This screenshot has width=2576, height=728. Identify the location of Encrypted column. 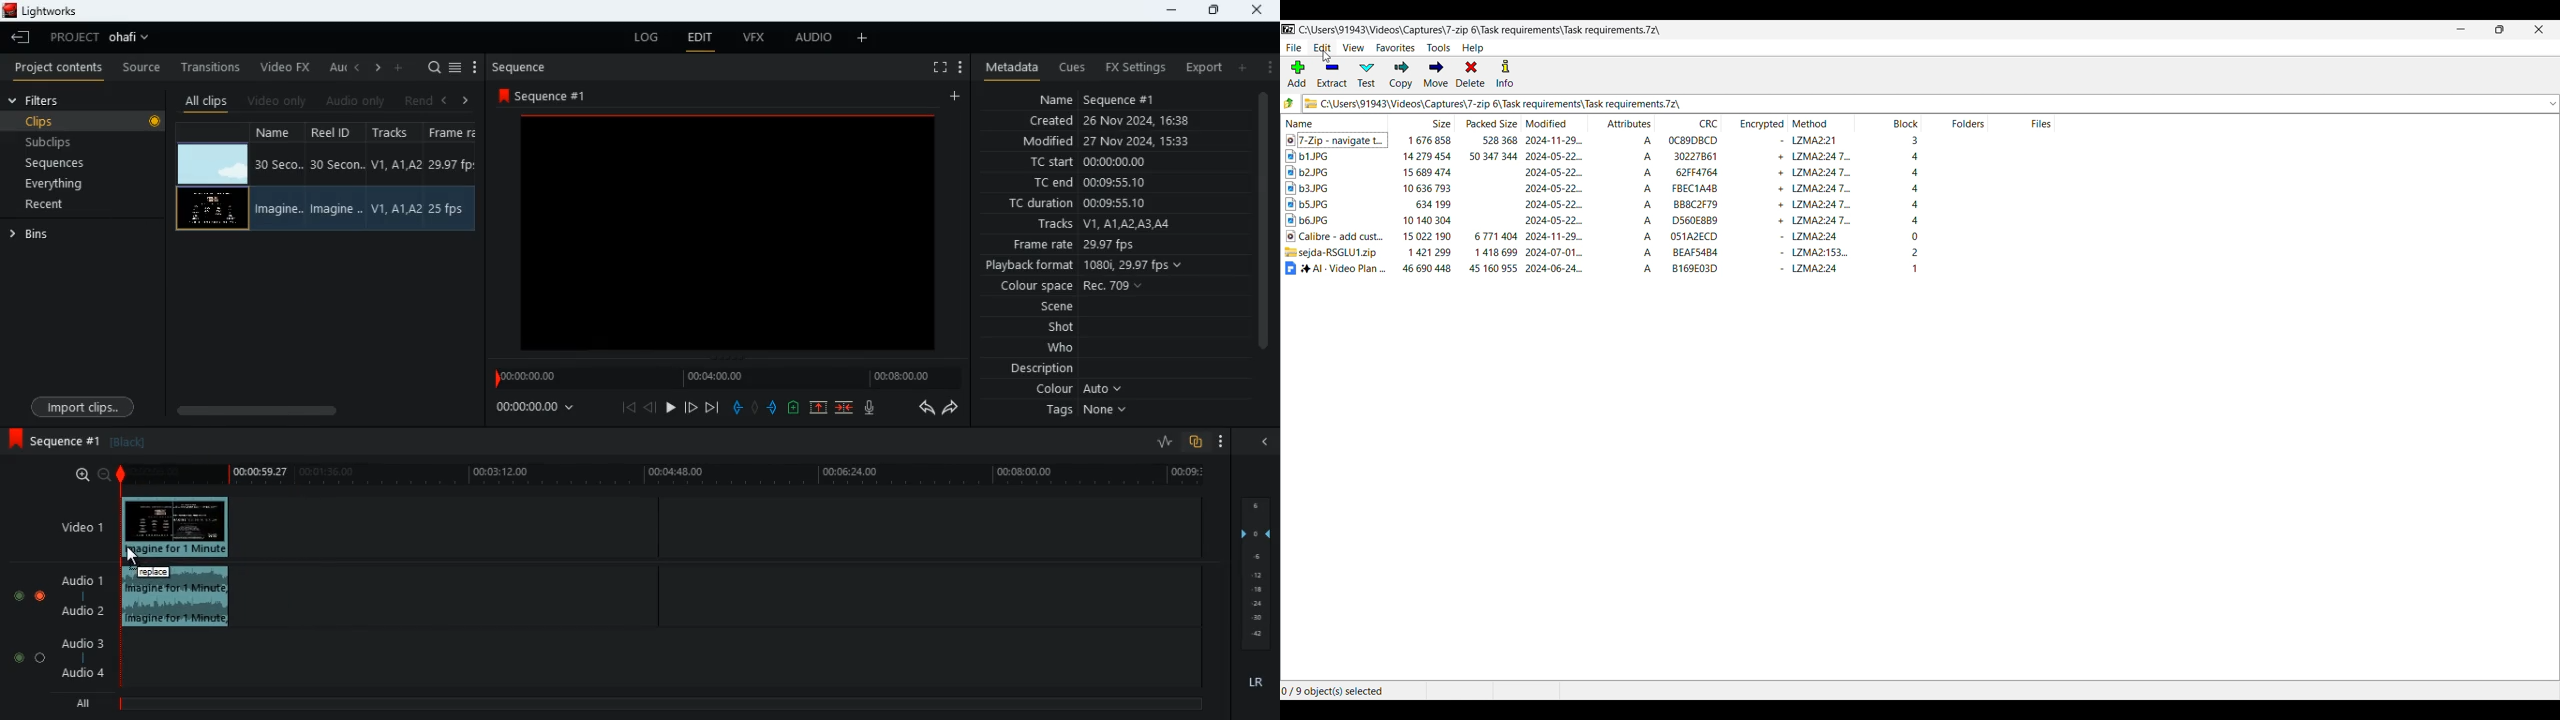
(1755, 122).